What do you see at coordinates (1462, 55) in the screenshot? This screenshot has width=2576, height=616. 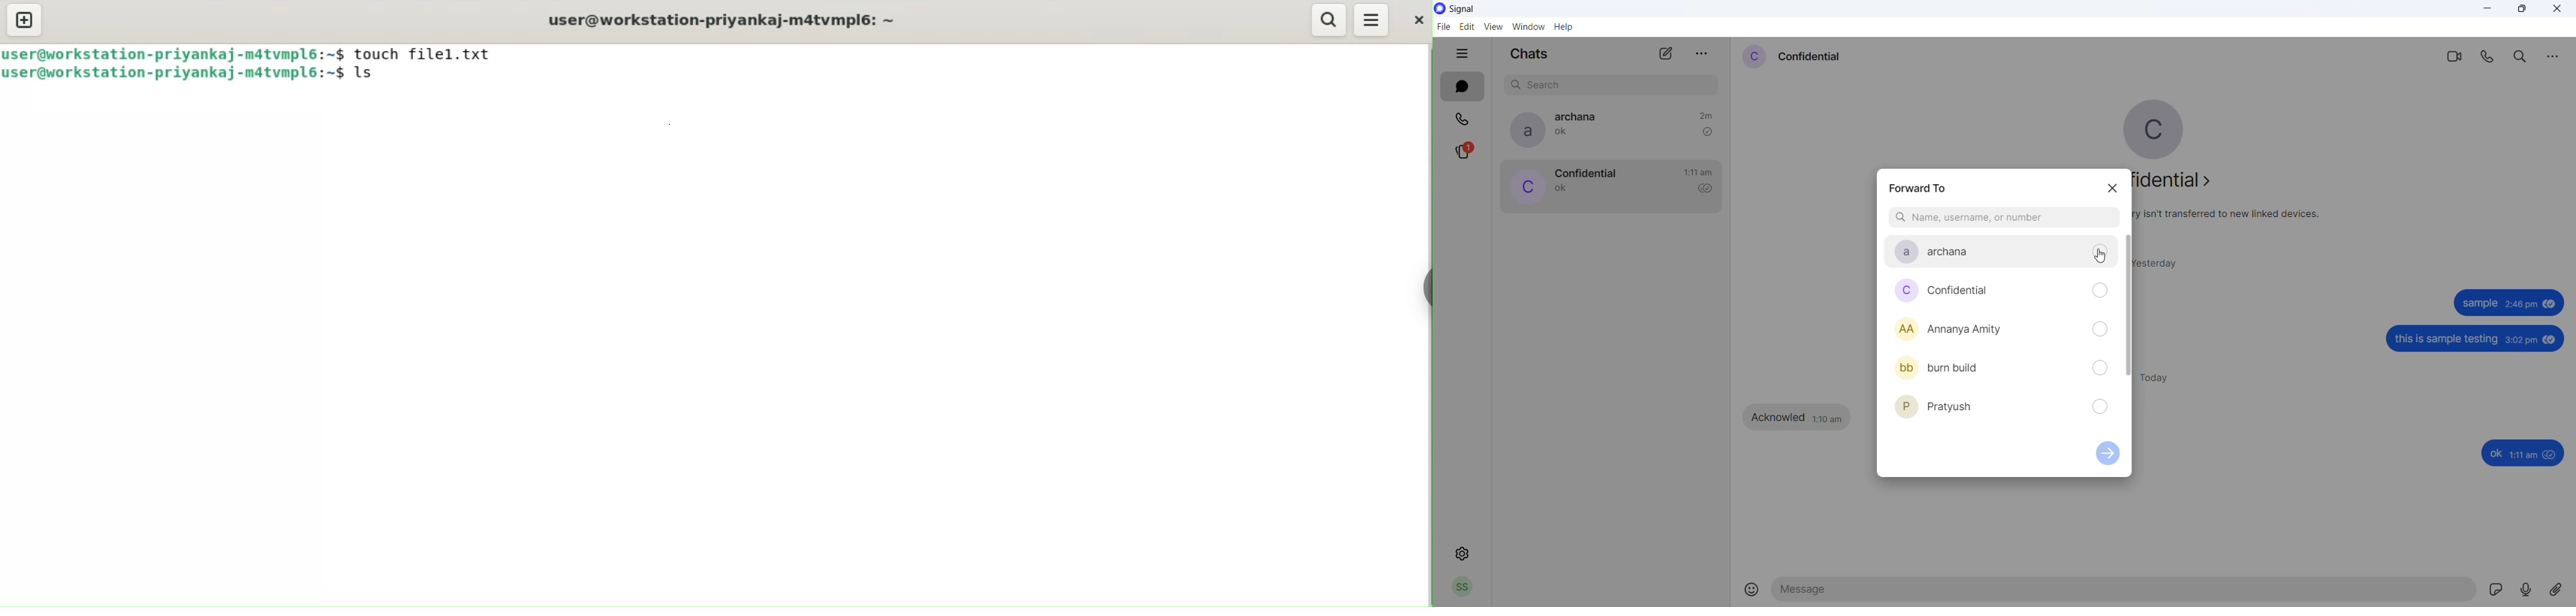 I see `hide` at bounding box center [1462, 55].